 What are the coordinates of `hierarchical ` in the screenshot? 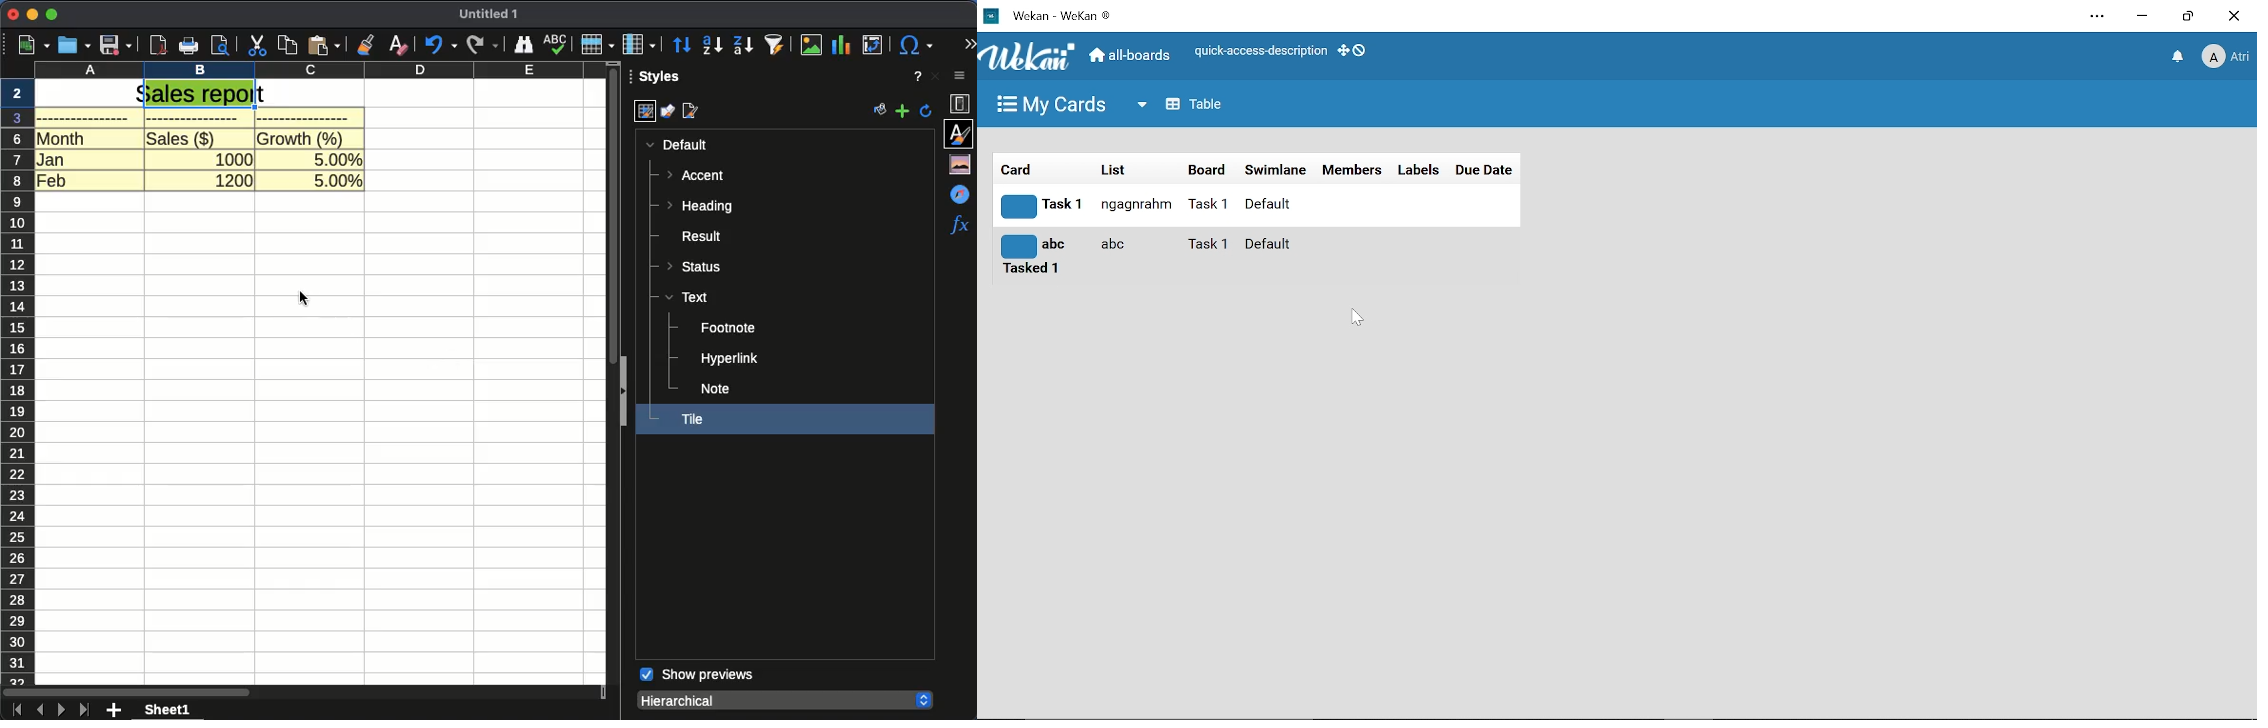 It's located at (784, 699).